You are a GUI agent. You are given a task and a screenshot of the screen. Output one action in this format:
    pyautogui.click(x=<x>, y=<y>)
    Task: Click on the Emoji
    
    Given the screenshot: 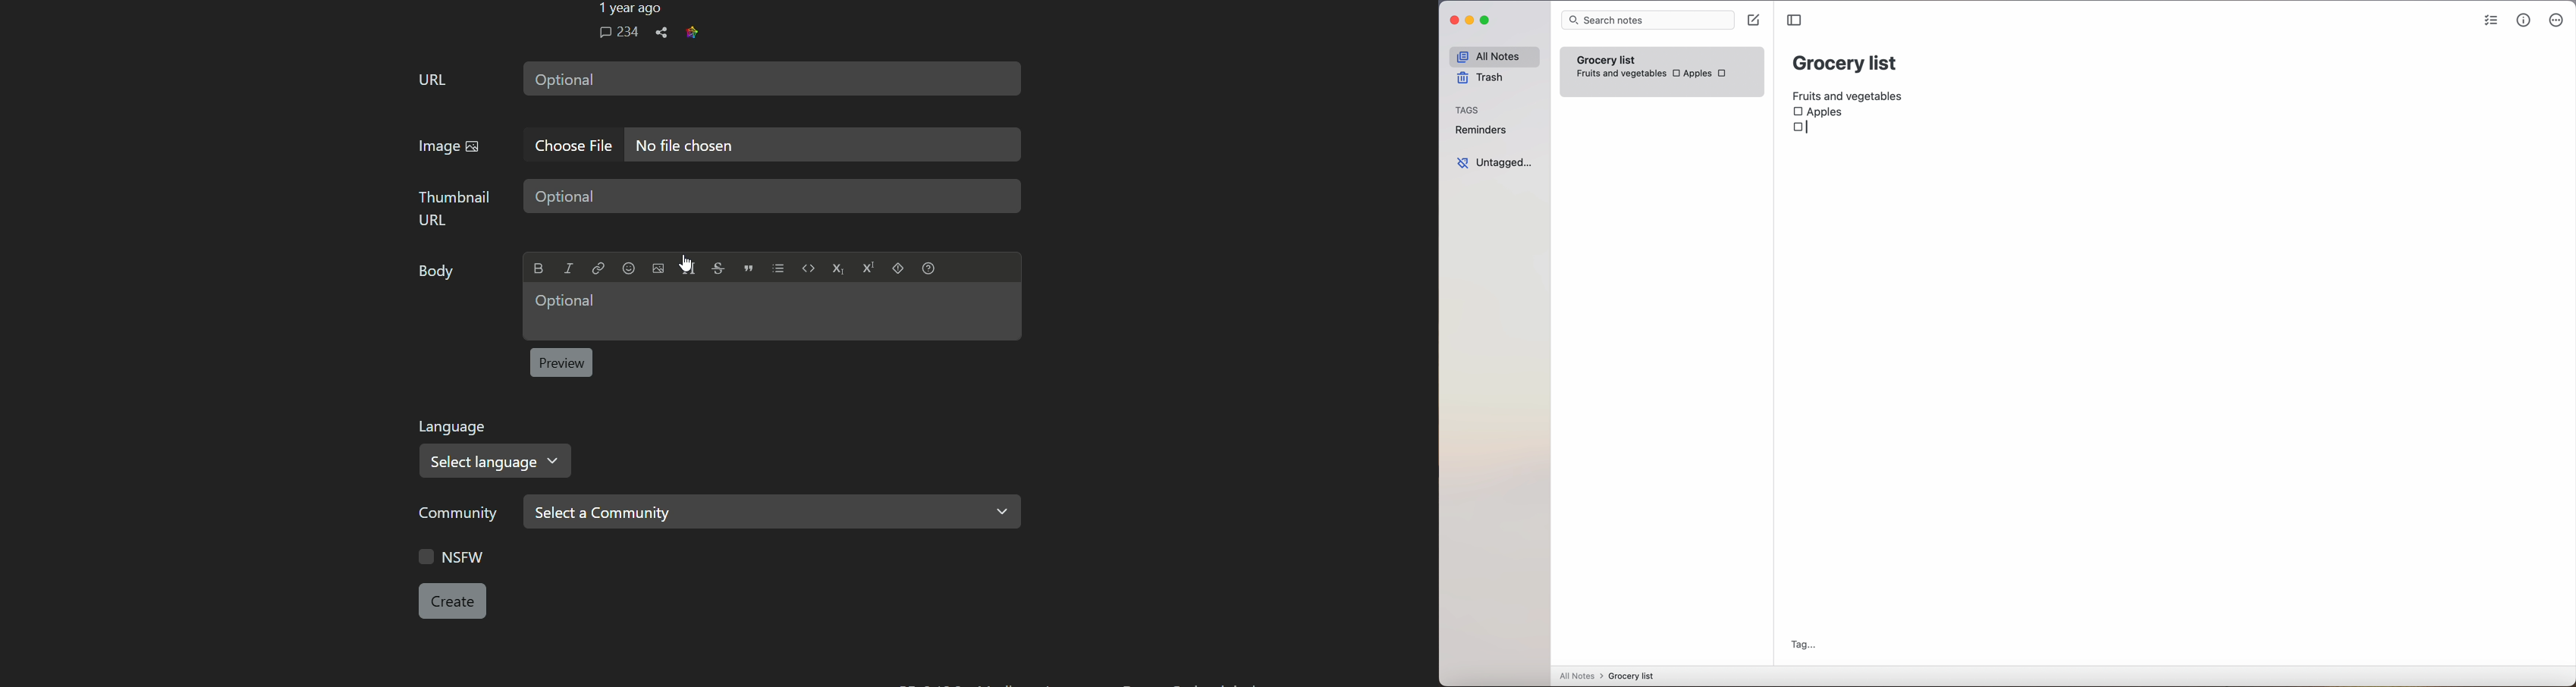 What is the action you would take?
    pyautogui.click(x=628, y=268)
    